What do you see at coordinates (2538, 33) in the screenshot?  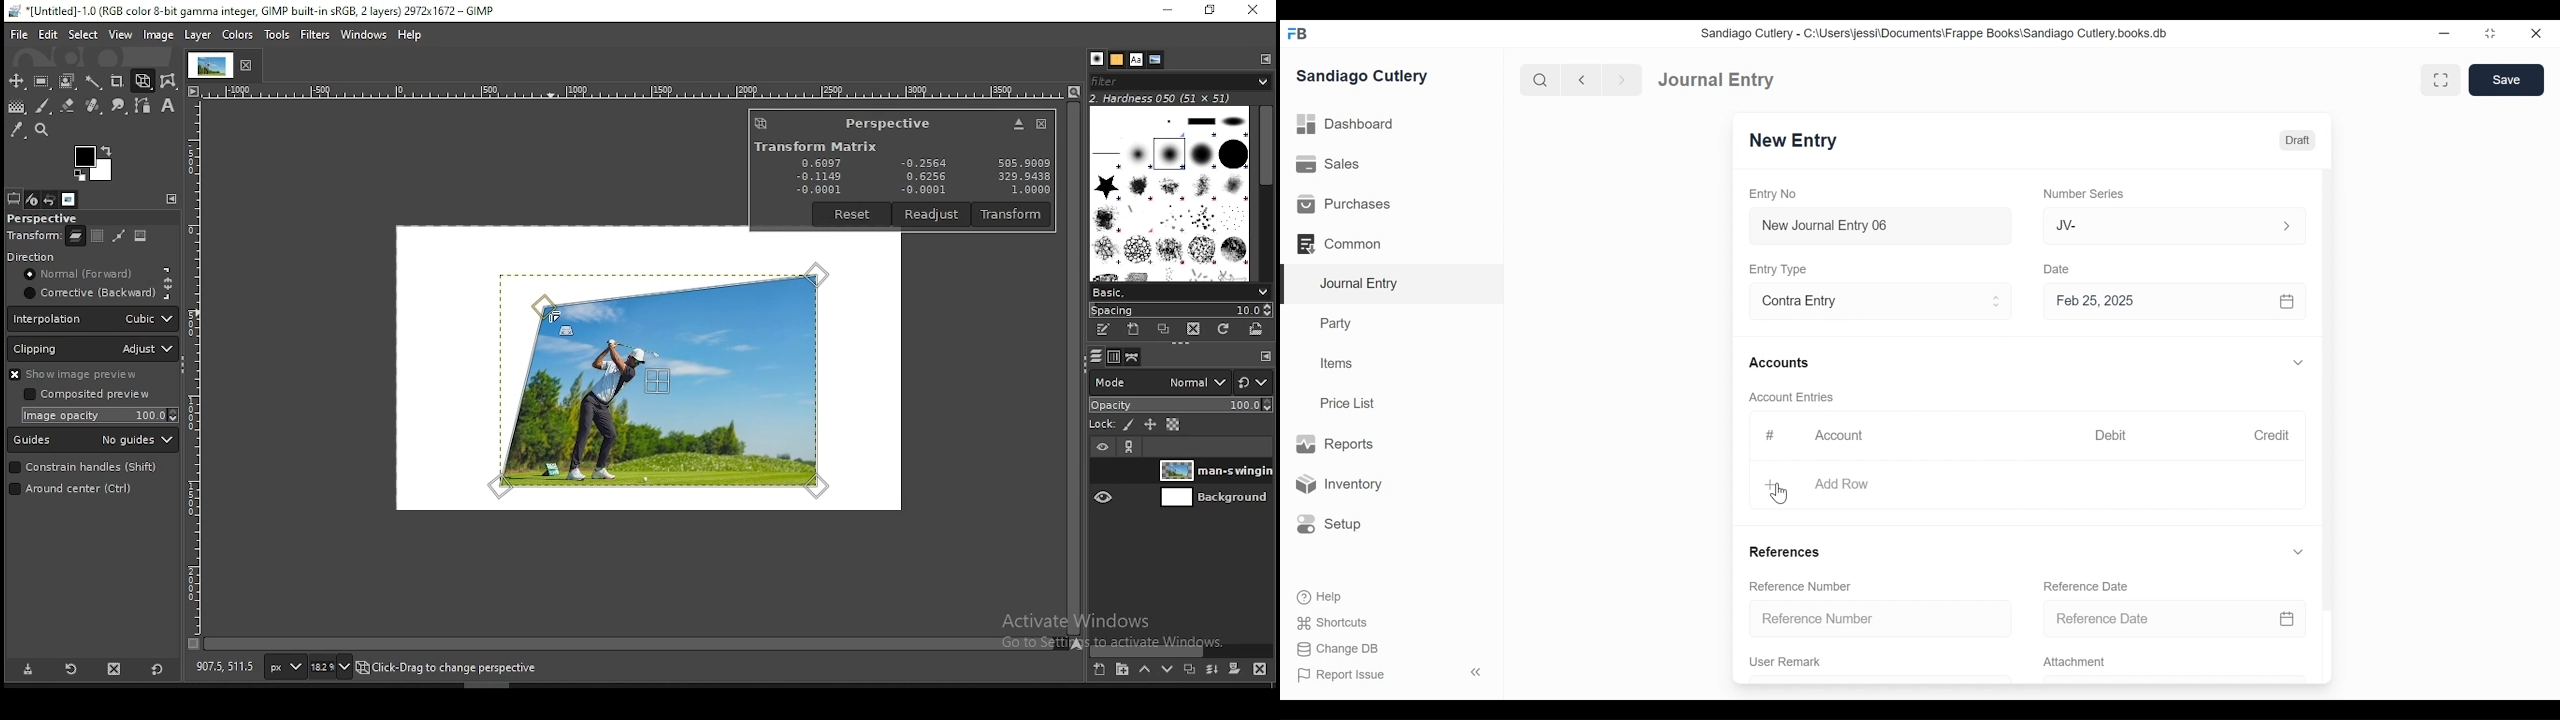 I see `Close` at bounding box center [2538, 33].